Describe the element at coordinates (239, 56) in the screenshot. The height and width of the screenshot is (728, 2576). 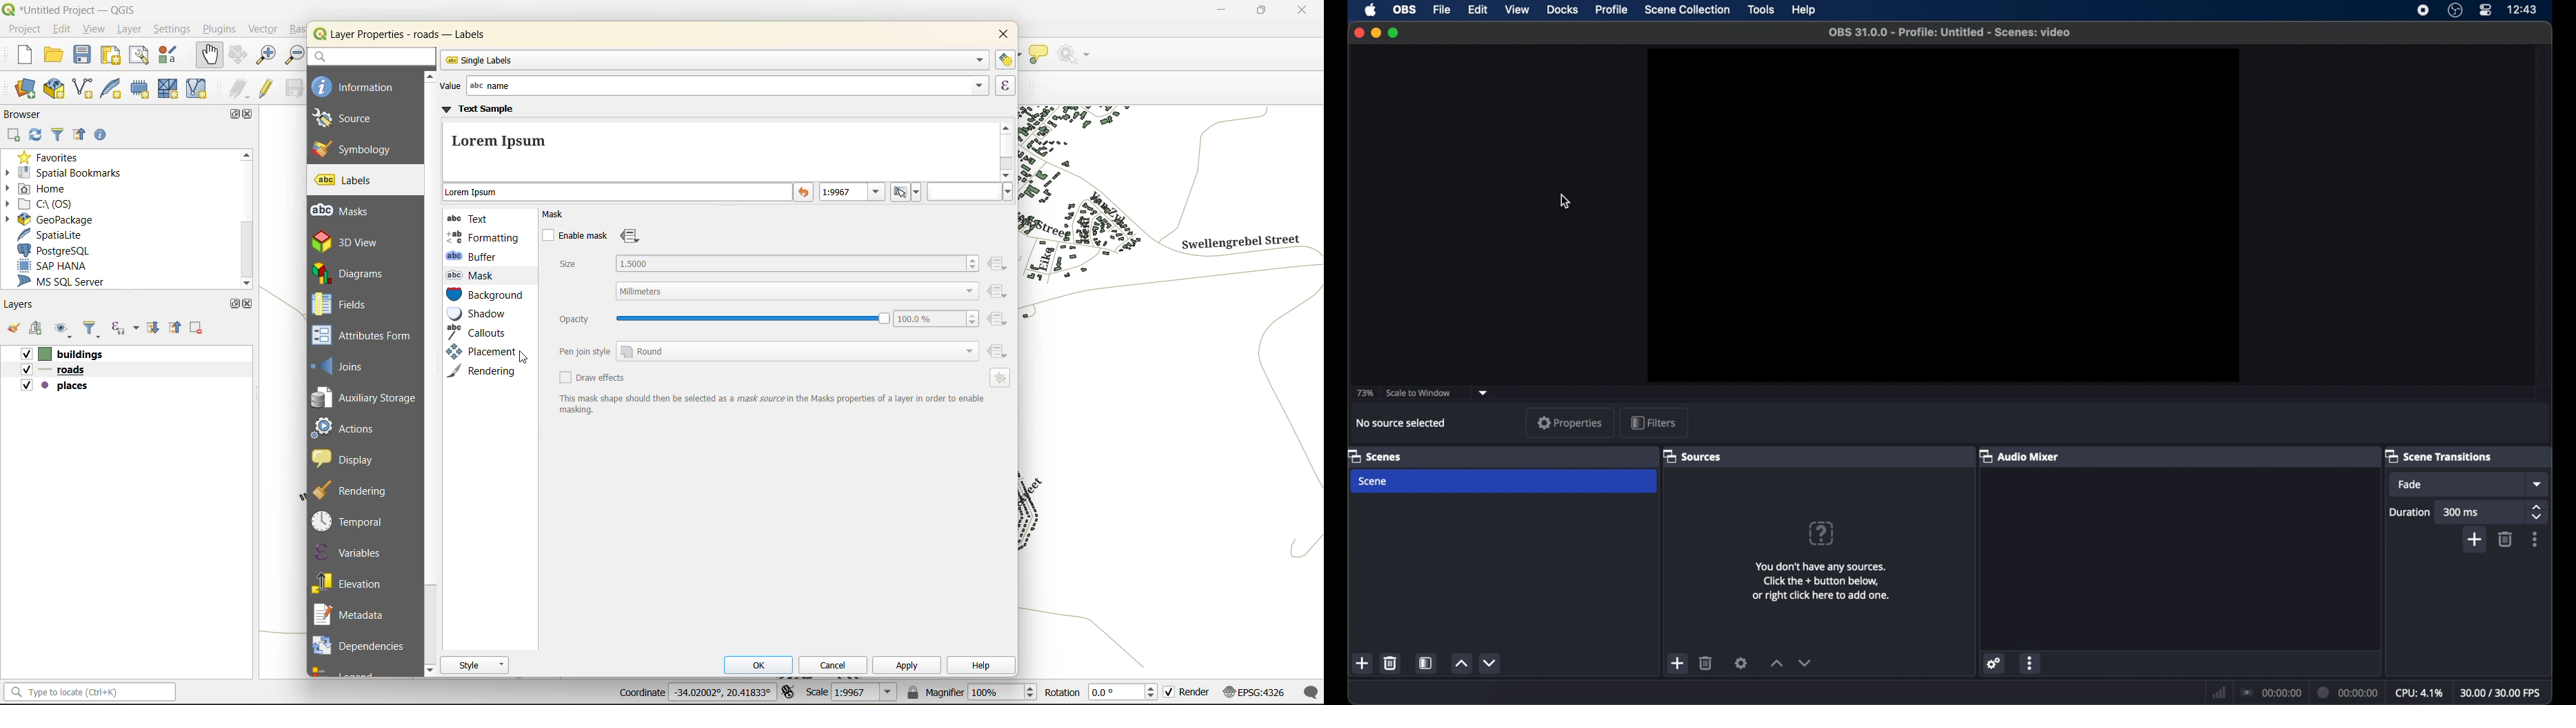
I see `pan to selection` at that location.